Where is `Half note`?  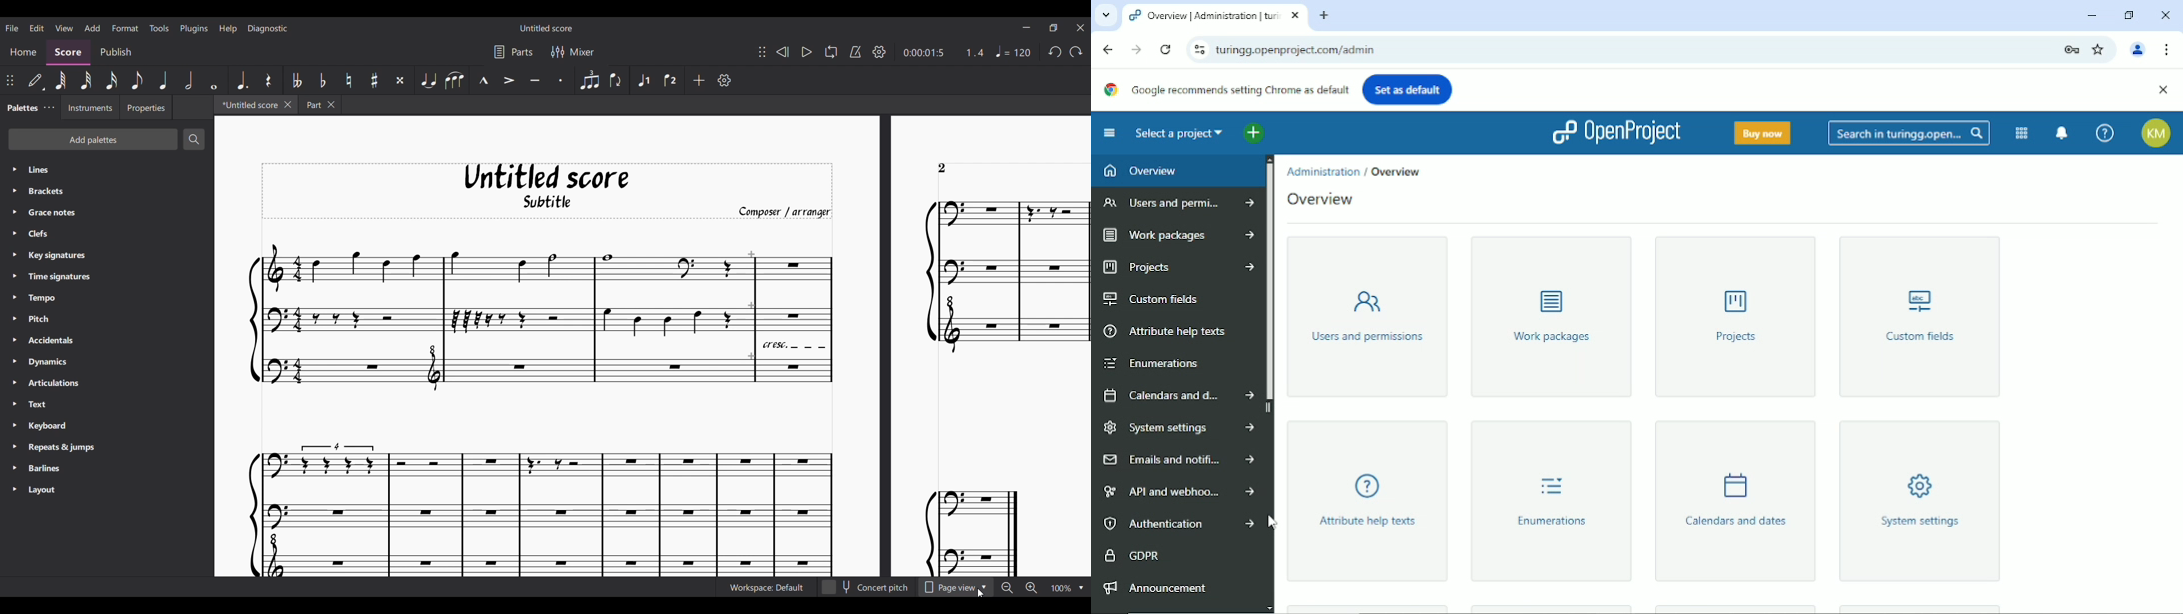 Half note is located at coordinates (189, 80).